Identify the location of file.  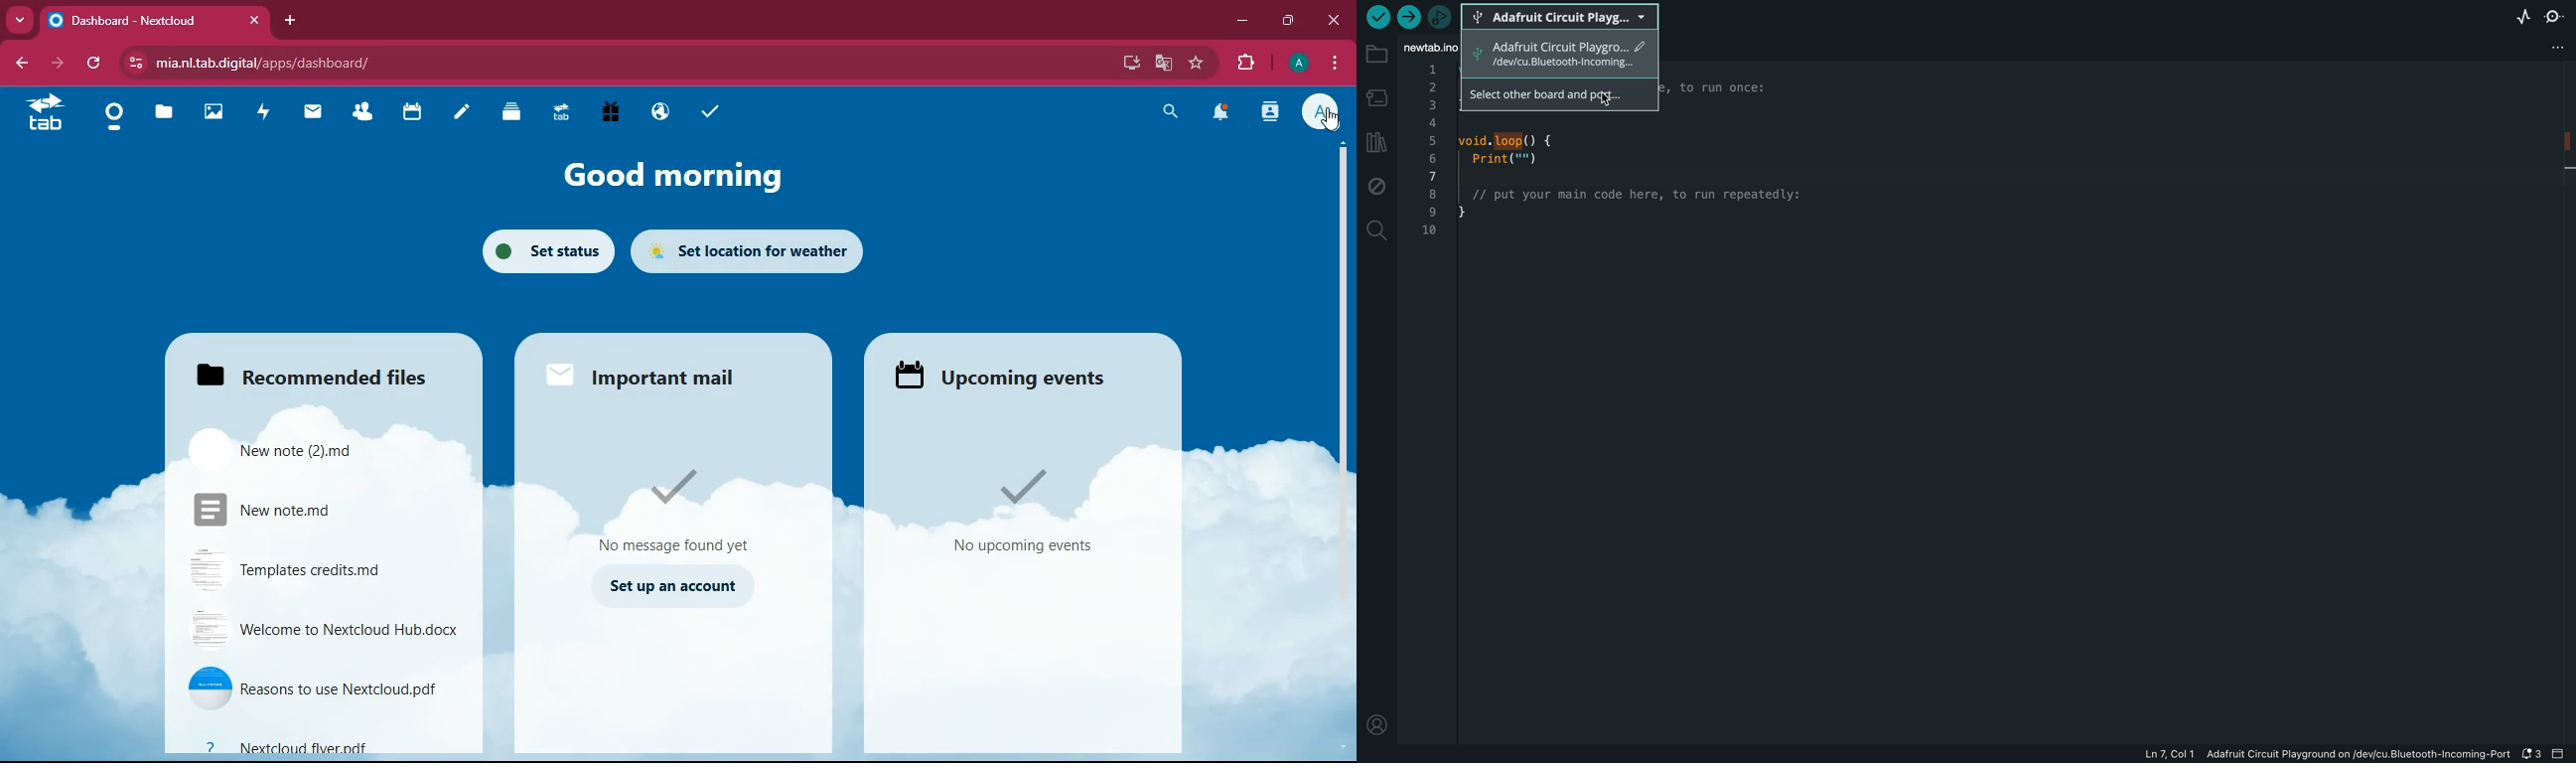
(287, 450).